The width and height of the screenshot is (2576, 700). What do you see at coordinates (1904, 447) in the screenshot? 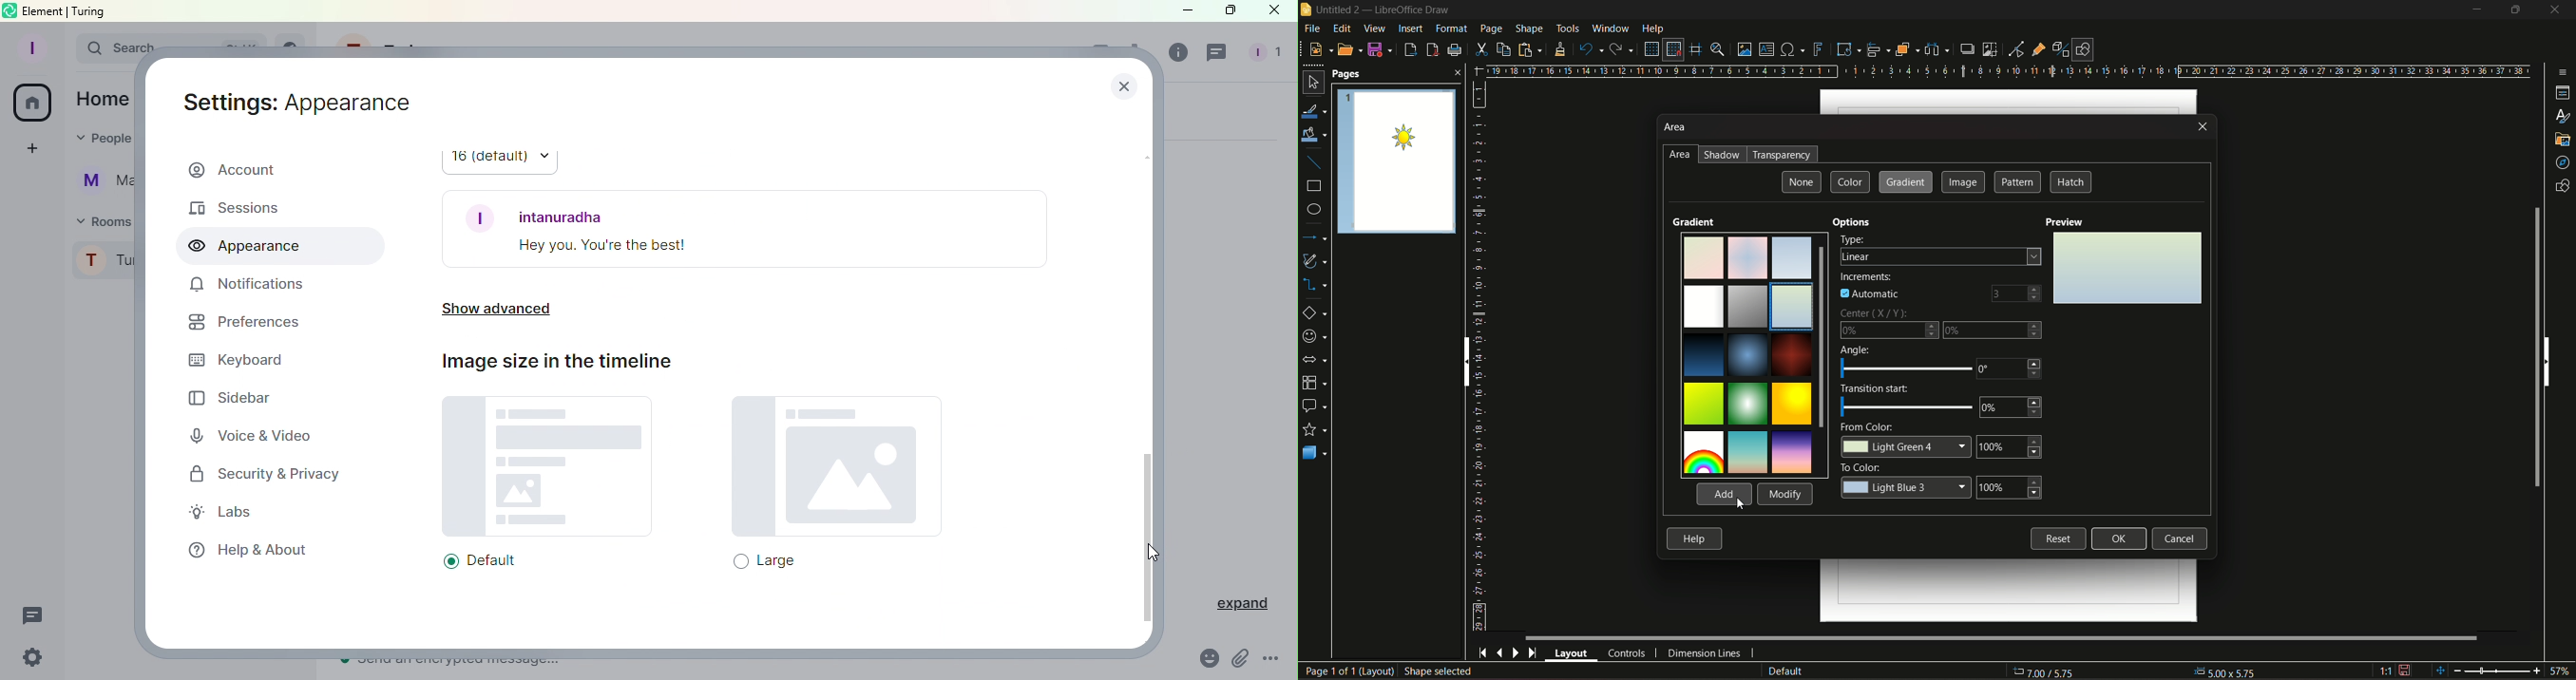
I see `color change` at bounding box center [1904, 447].